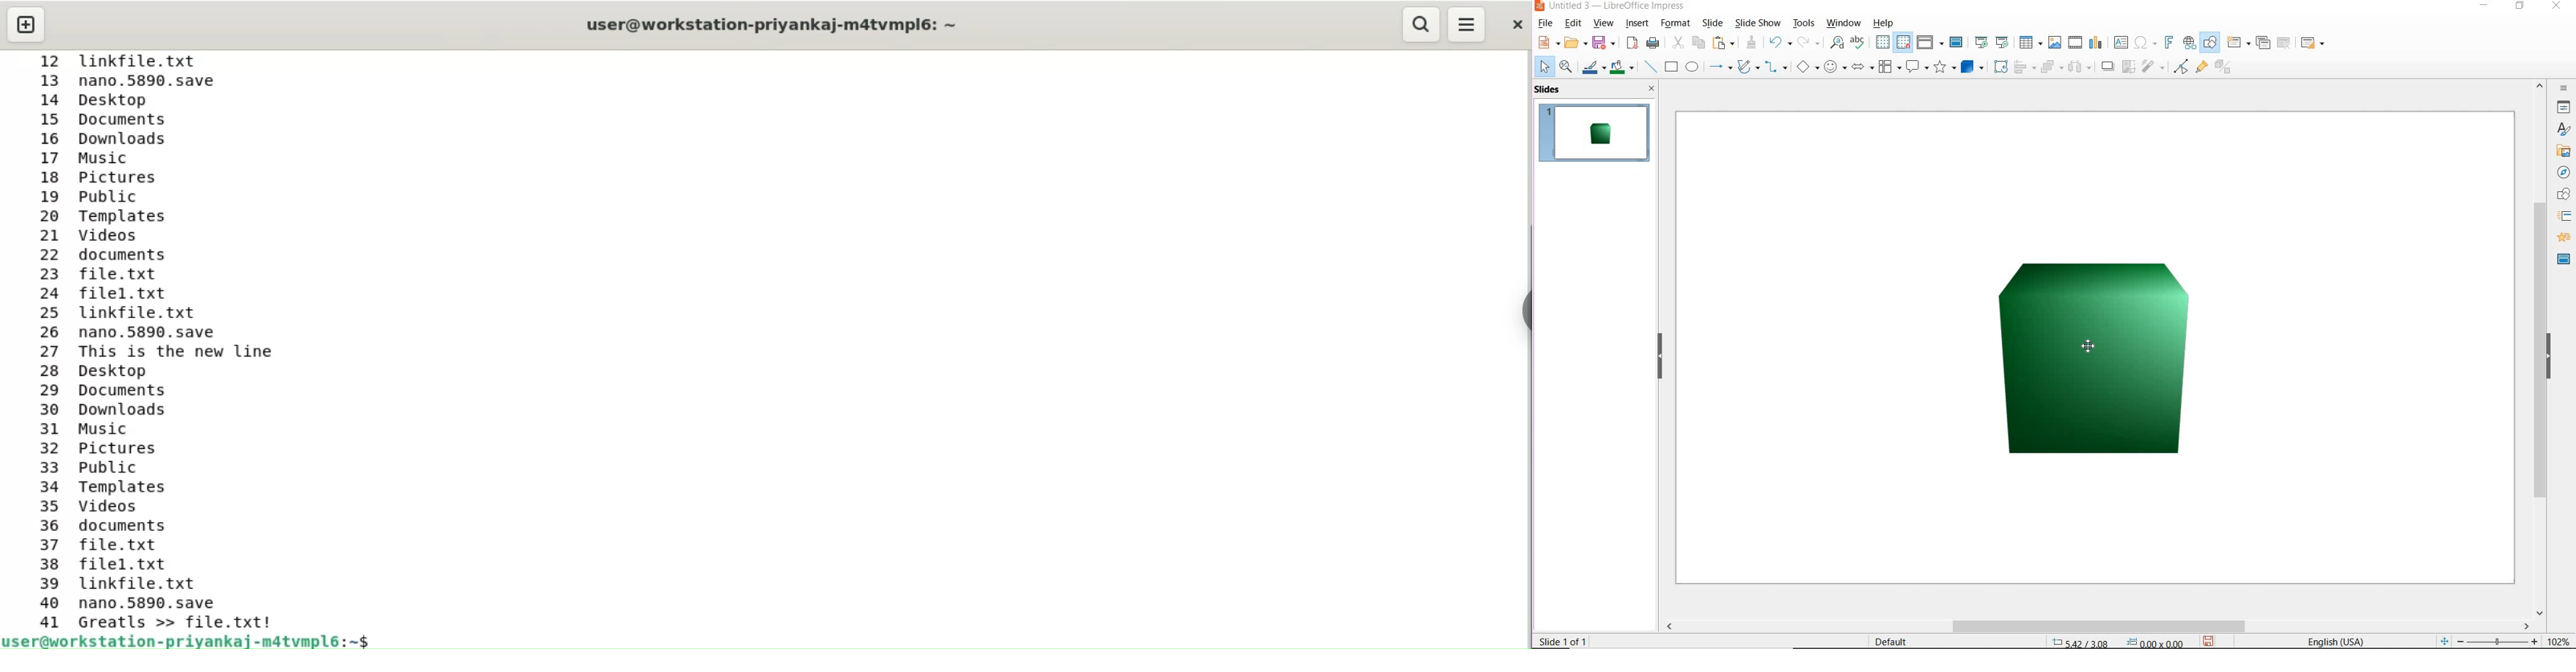  Describe the element at coordinates (2313, 42) in the screenshot. I see `slide layout` at that location.